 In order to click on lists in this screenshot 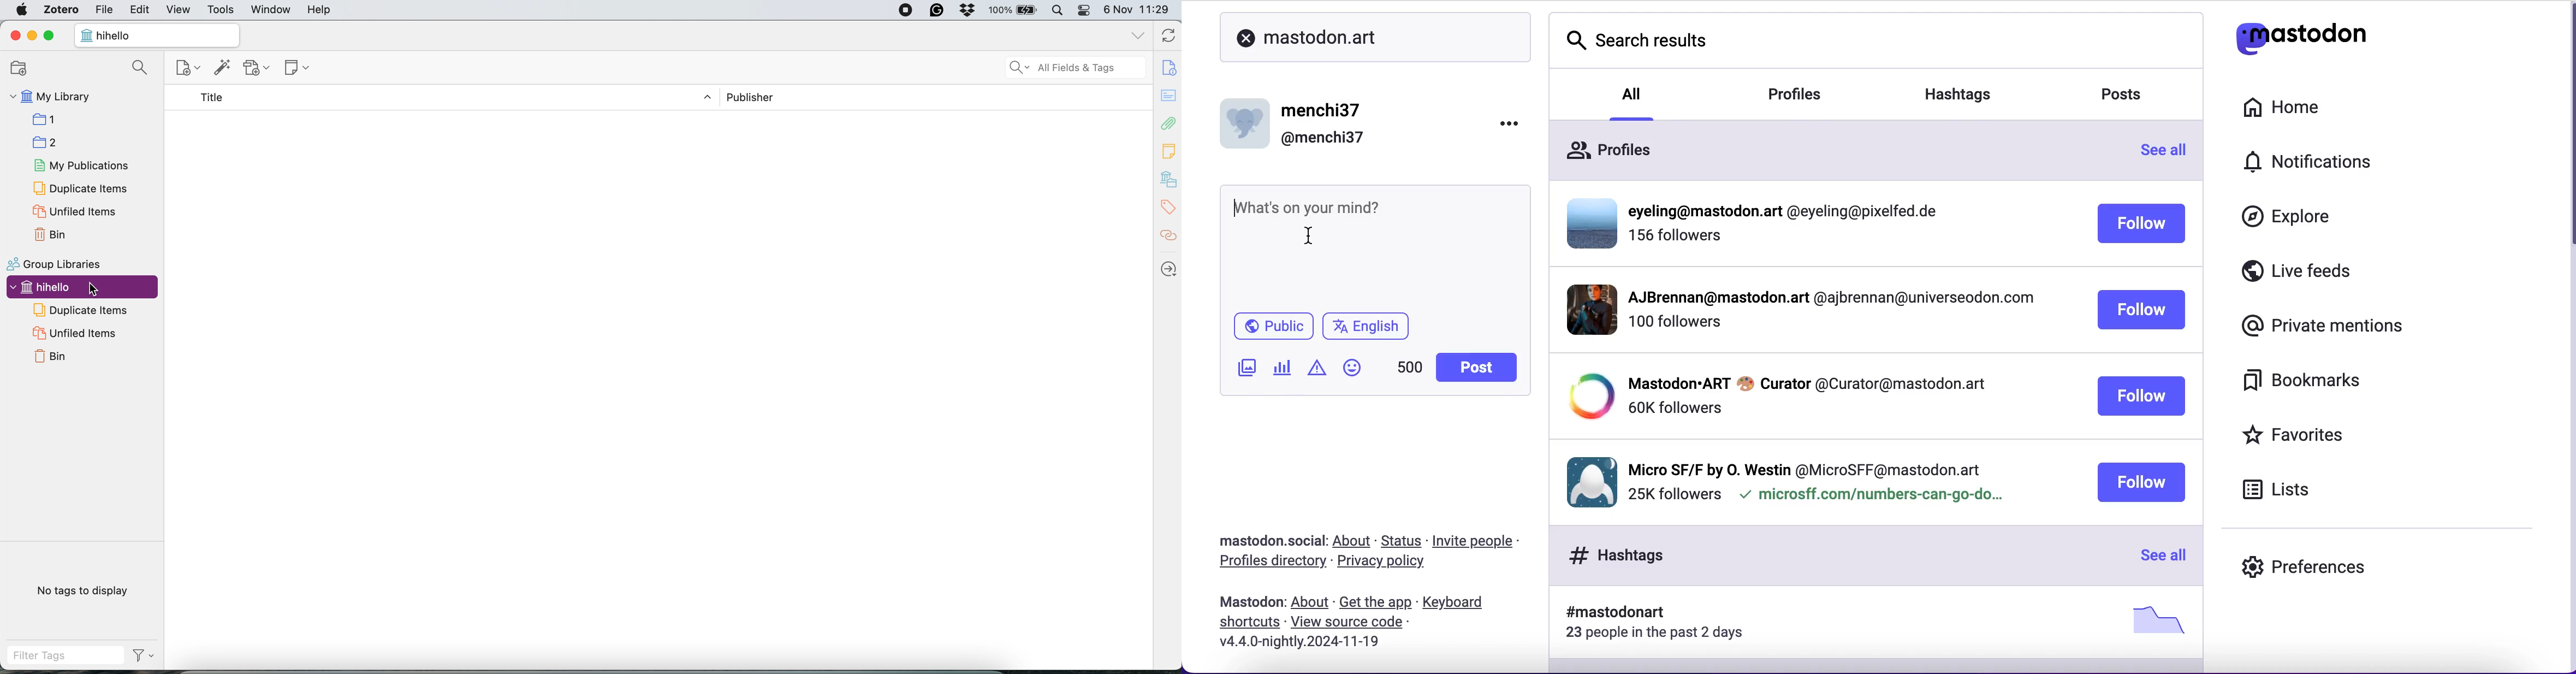, I will do `click(2285, 493)`.